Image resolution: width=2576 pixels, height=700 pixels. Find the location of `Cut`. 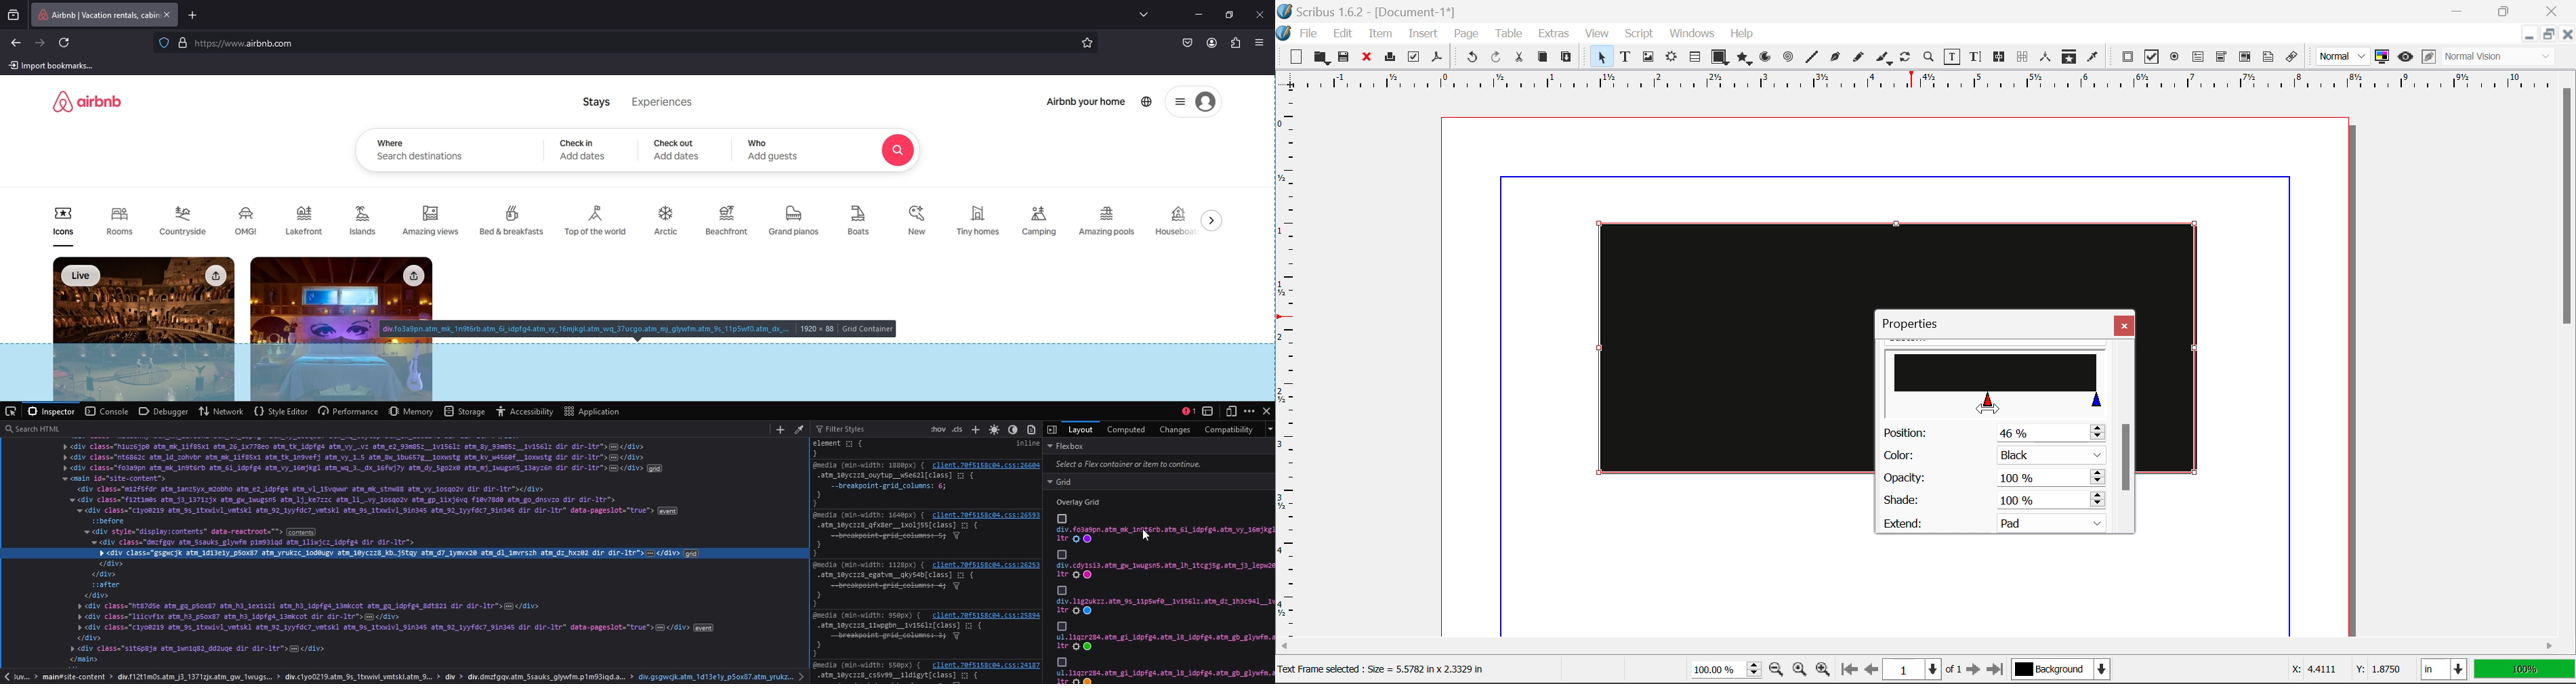

Cut is located at coordinates (1518, 58).